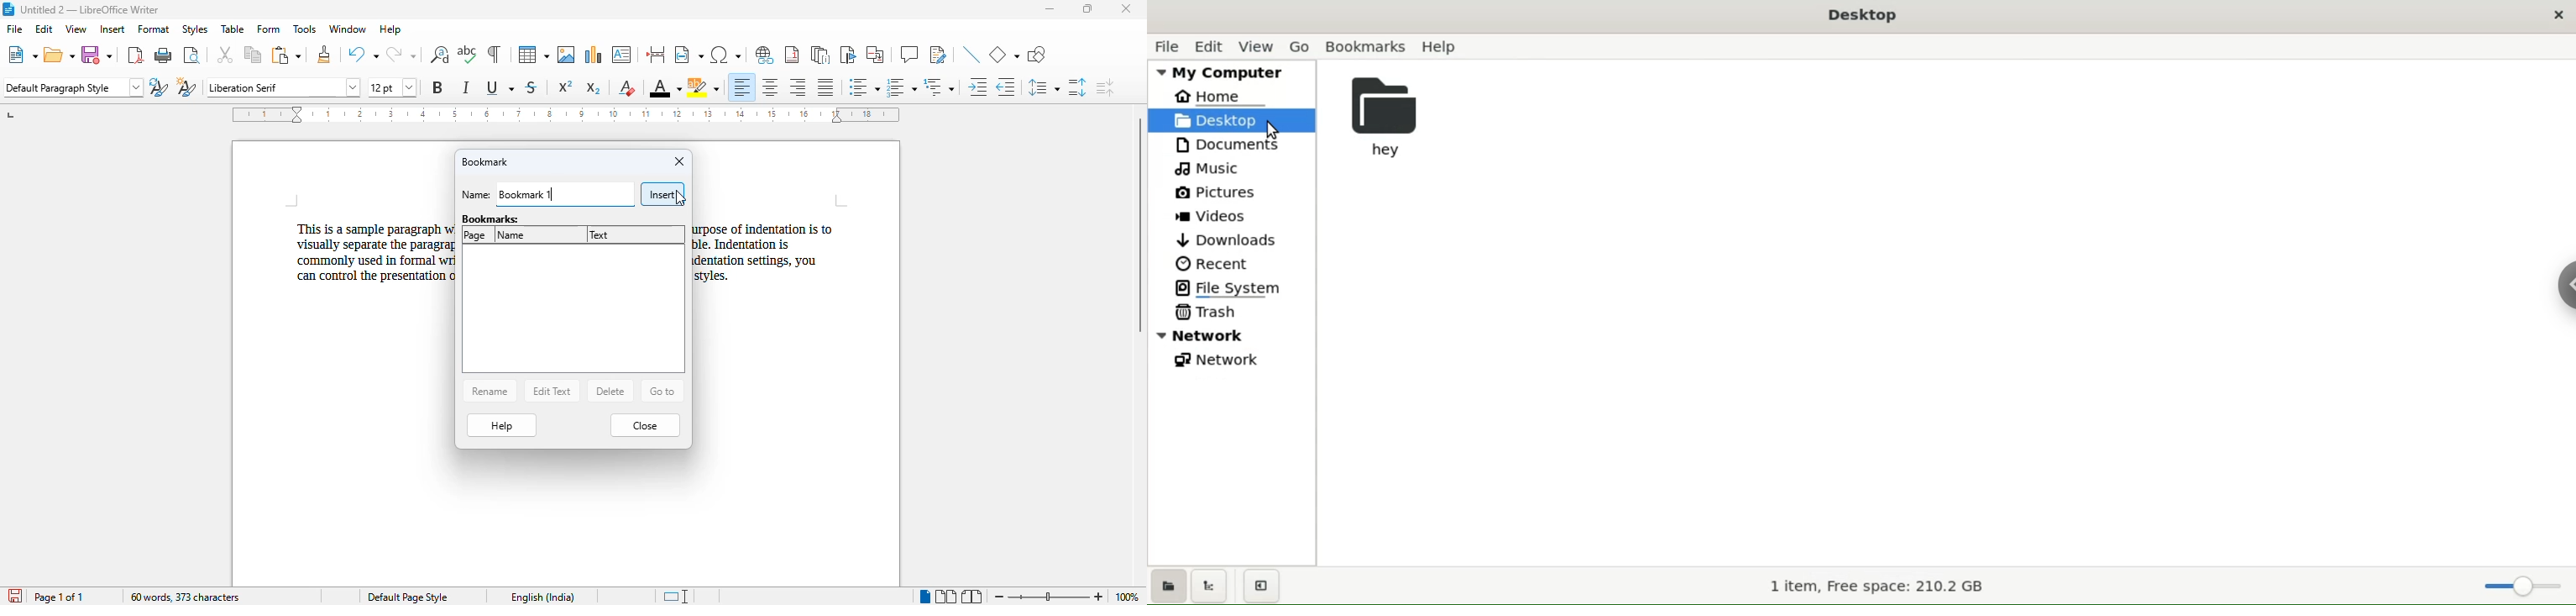 Image resolution: width=2576 pixels, height=616 pixels. I want to click on insert text box, so click(622, 55).